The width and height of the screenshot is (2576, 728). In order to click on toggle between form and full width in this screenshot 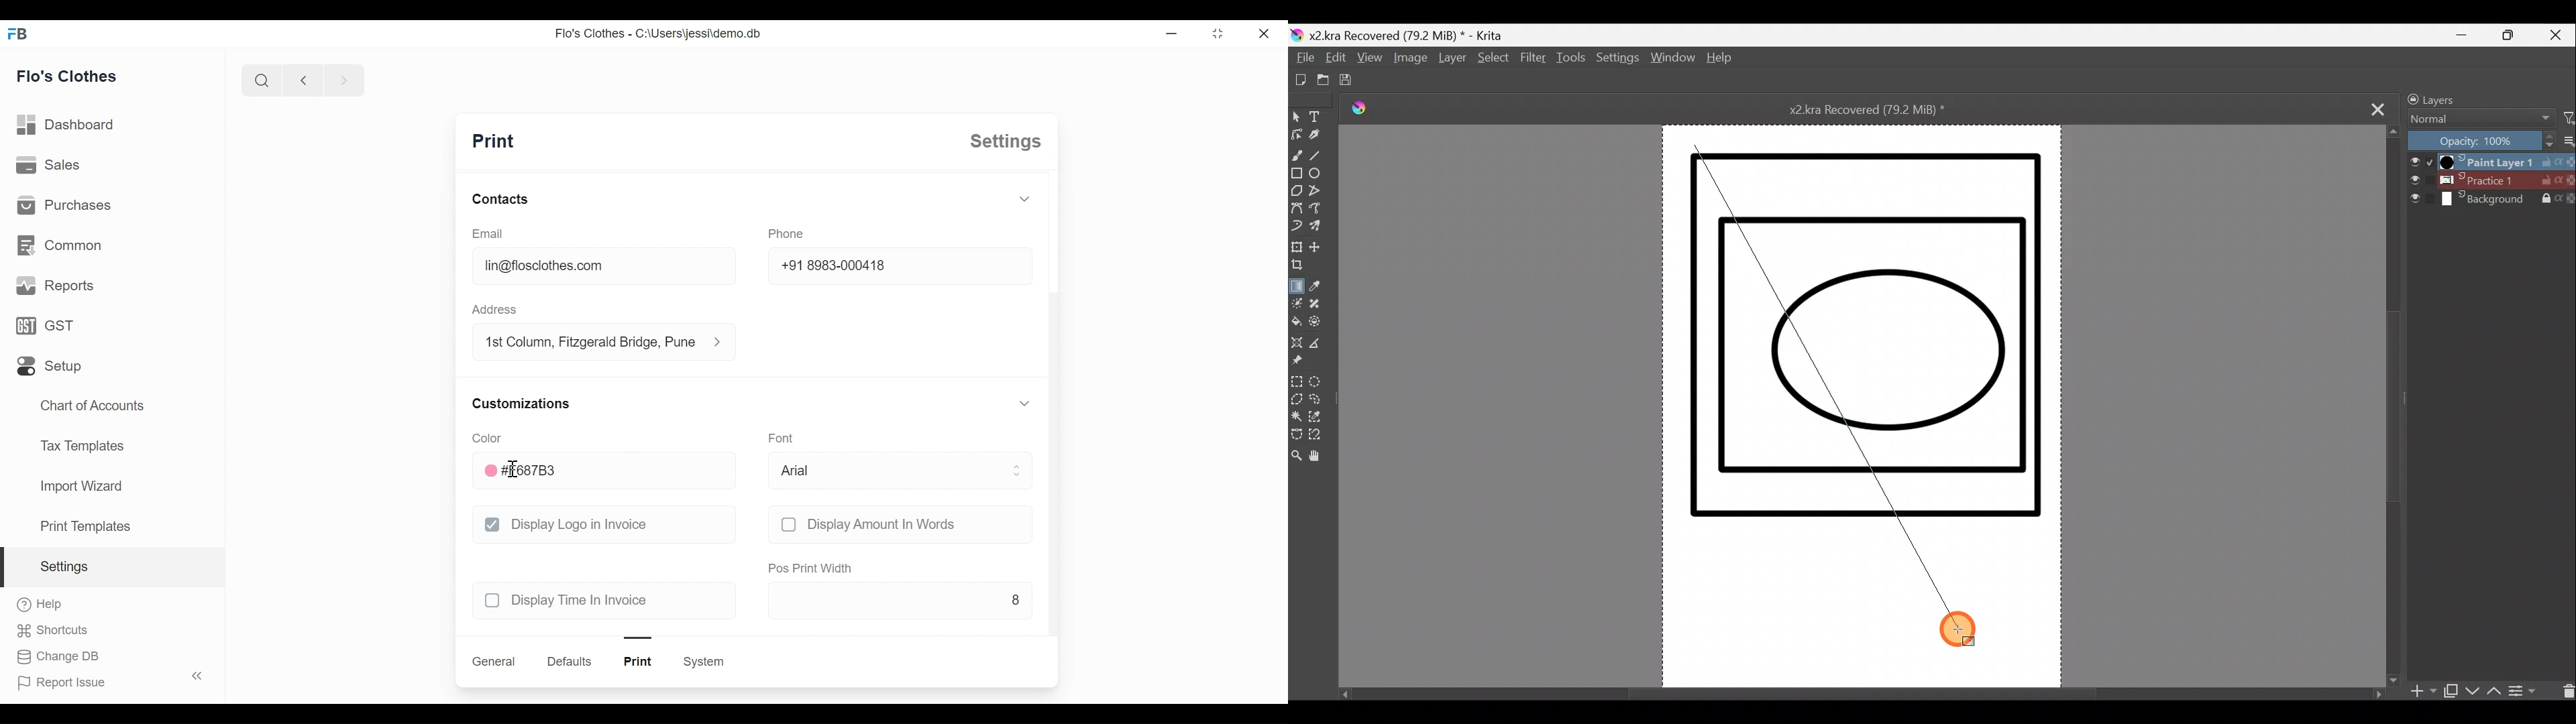, I will do `click(1218, 34)`.